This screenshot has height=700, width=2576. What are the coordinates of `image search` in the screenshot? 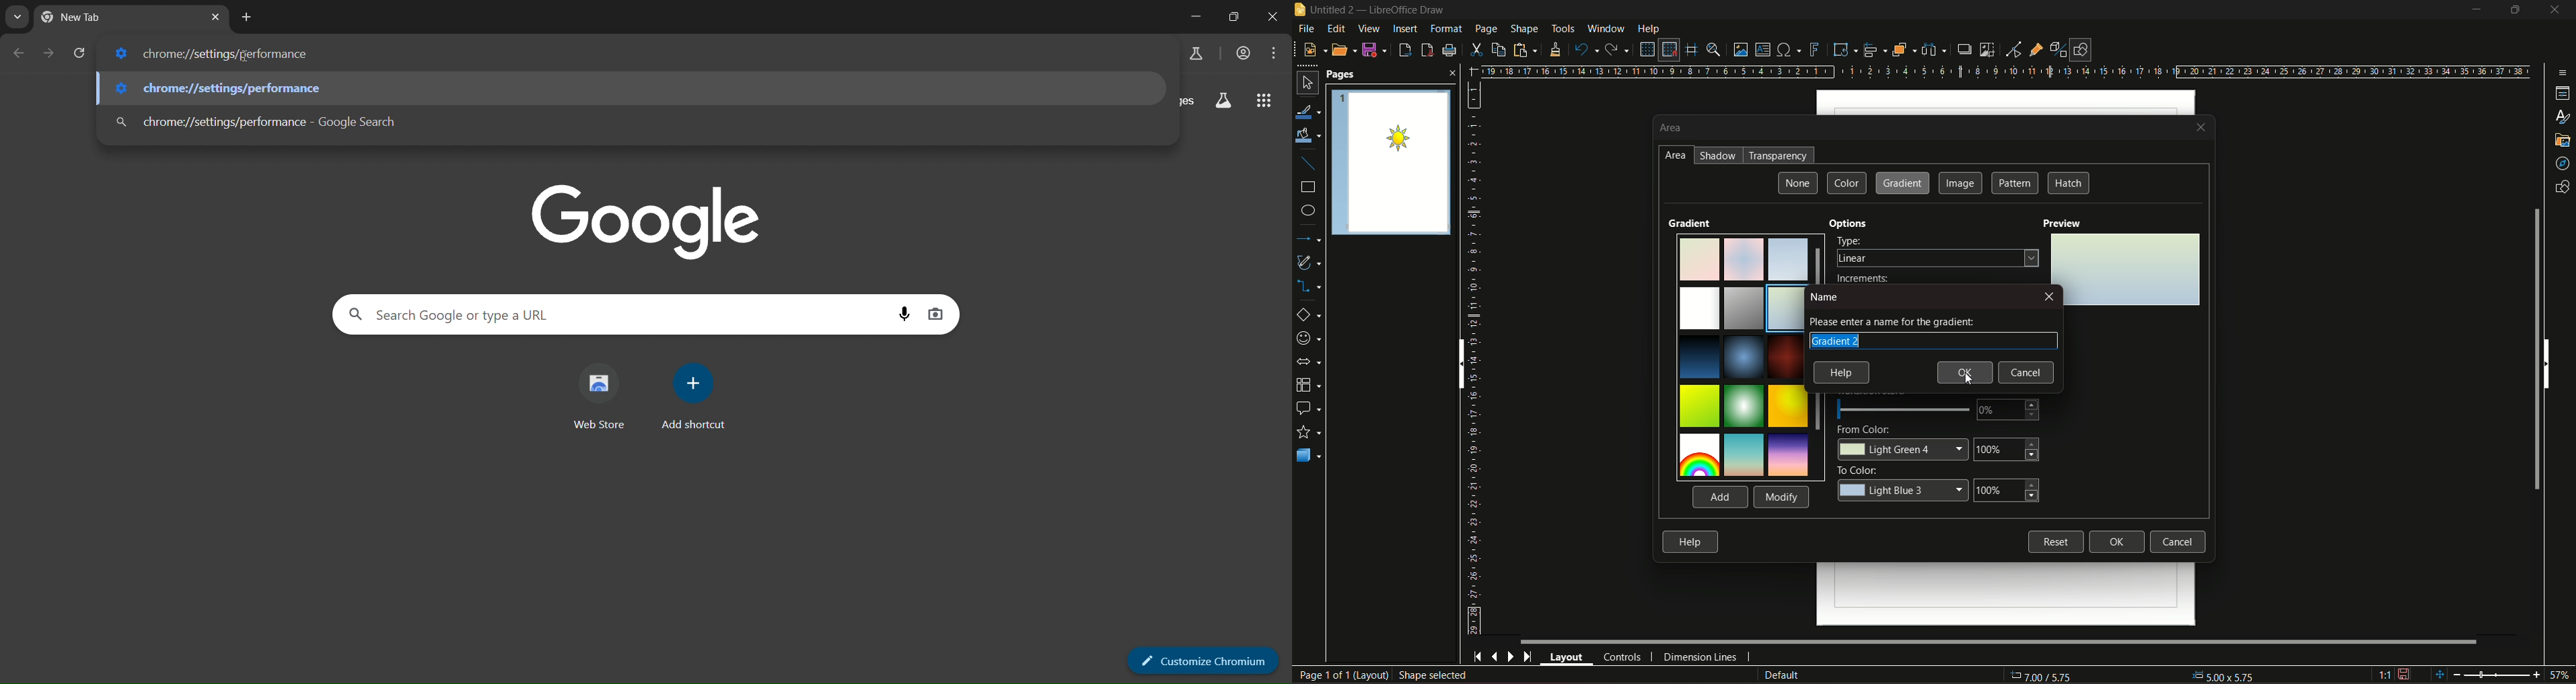 It's located at (935, 315).